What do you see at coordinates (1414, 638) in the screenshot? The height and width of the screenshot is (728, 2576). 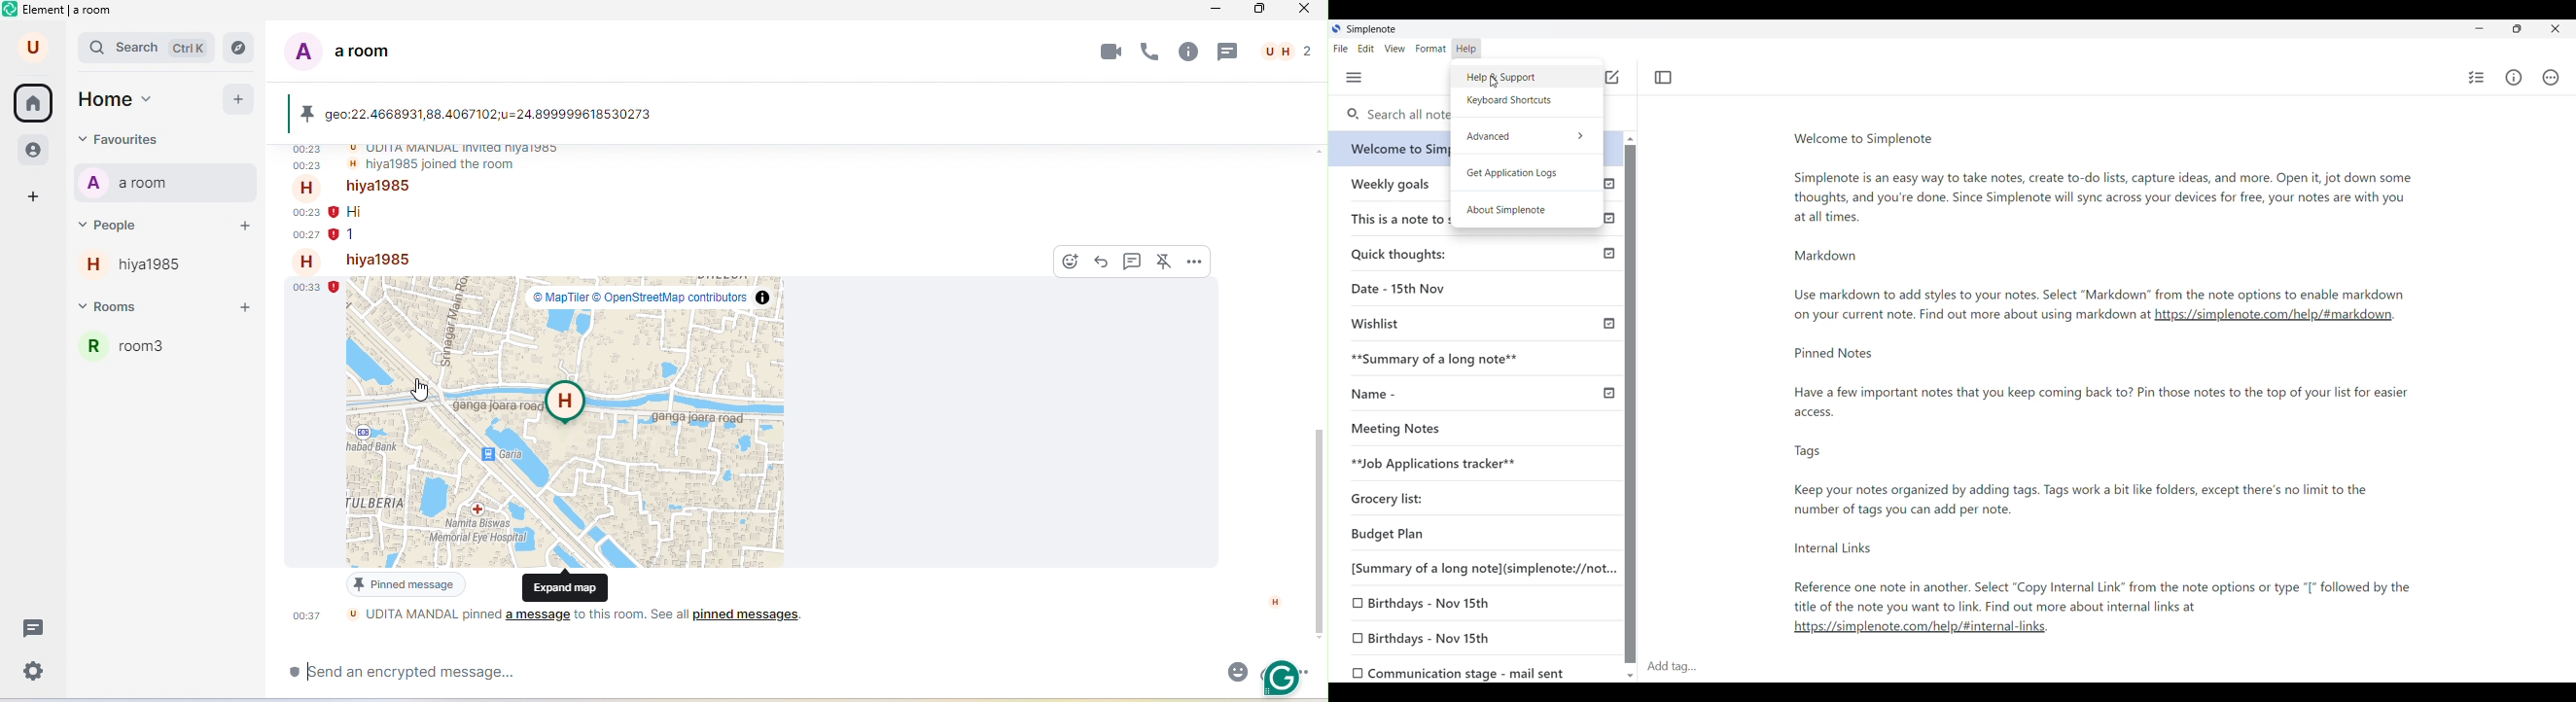 I see `0 Birthdays - Nov 15th` at bounding box center [1414, 638].